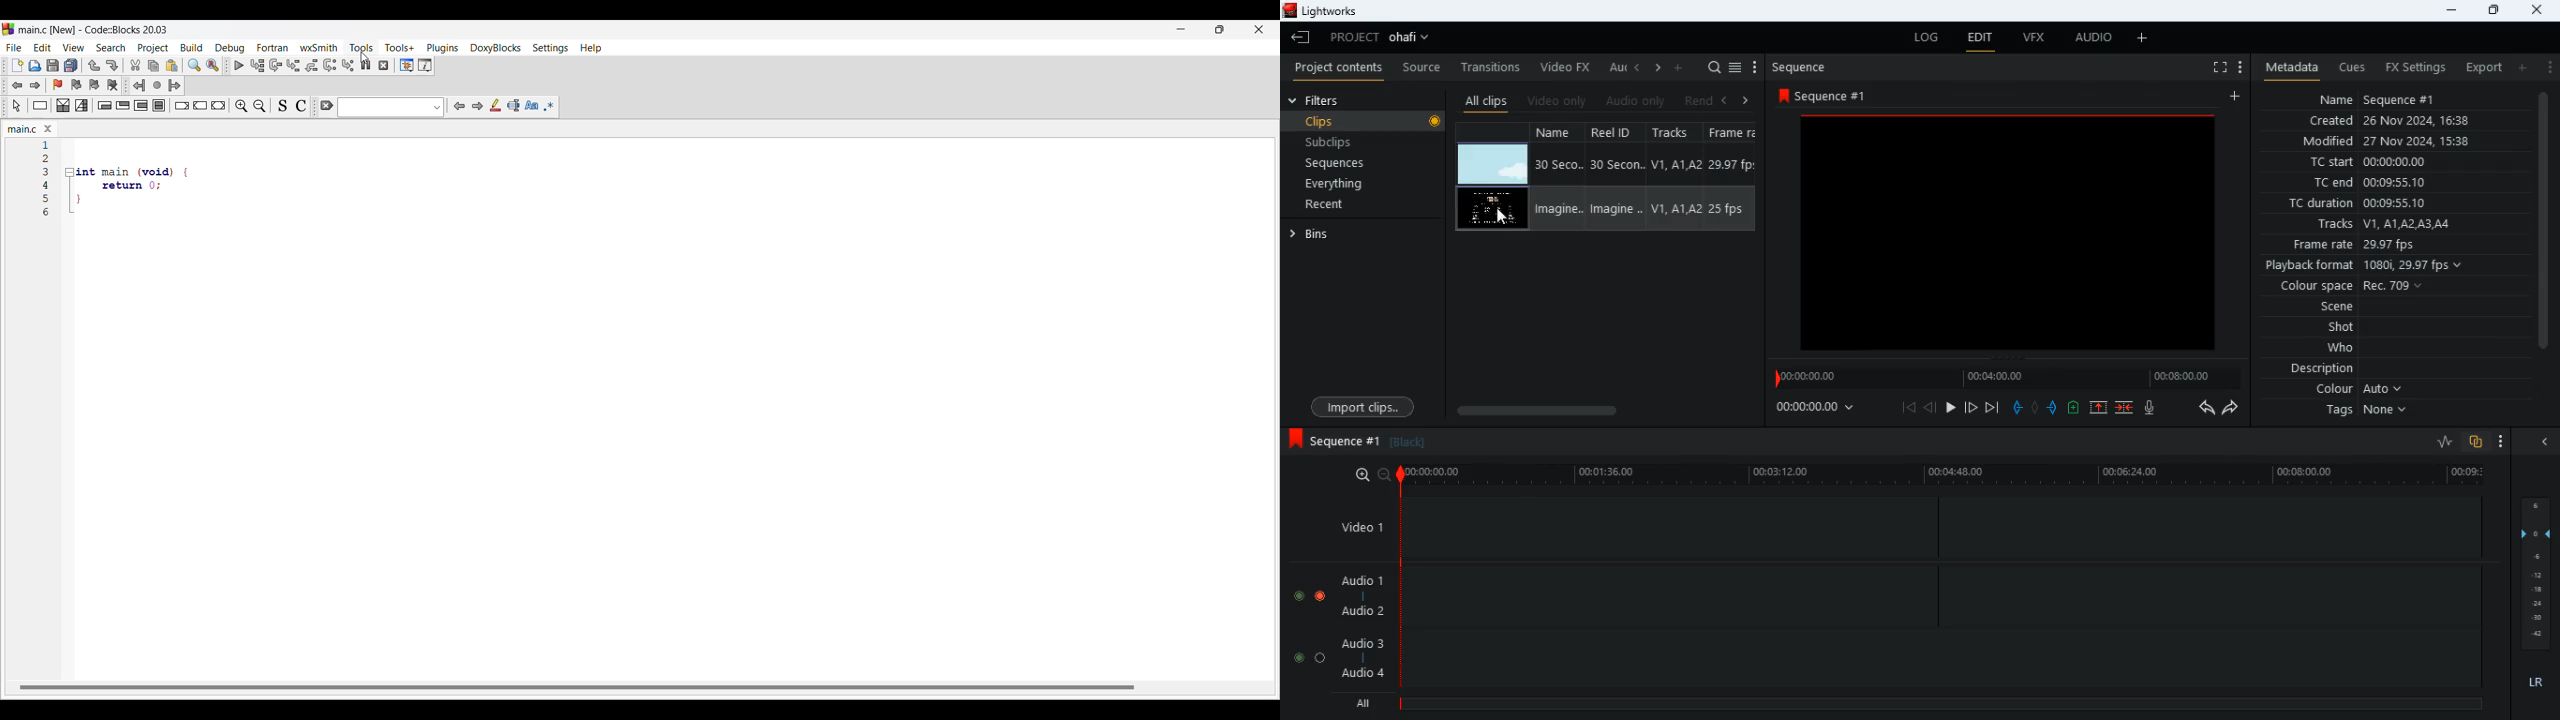  Describe the element at coordinates (182, 106) in the screenshot. I see `Break instruction` at that location.